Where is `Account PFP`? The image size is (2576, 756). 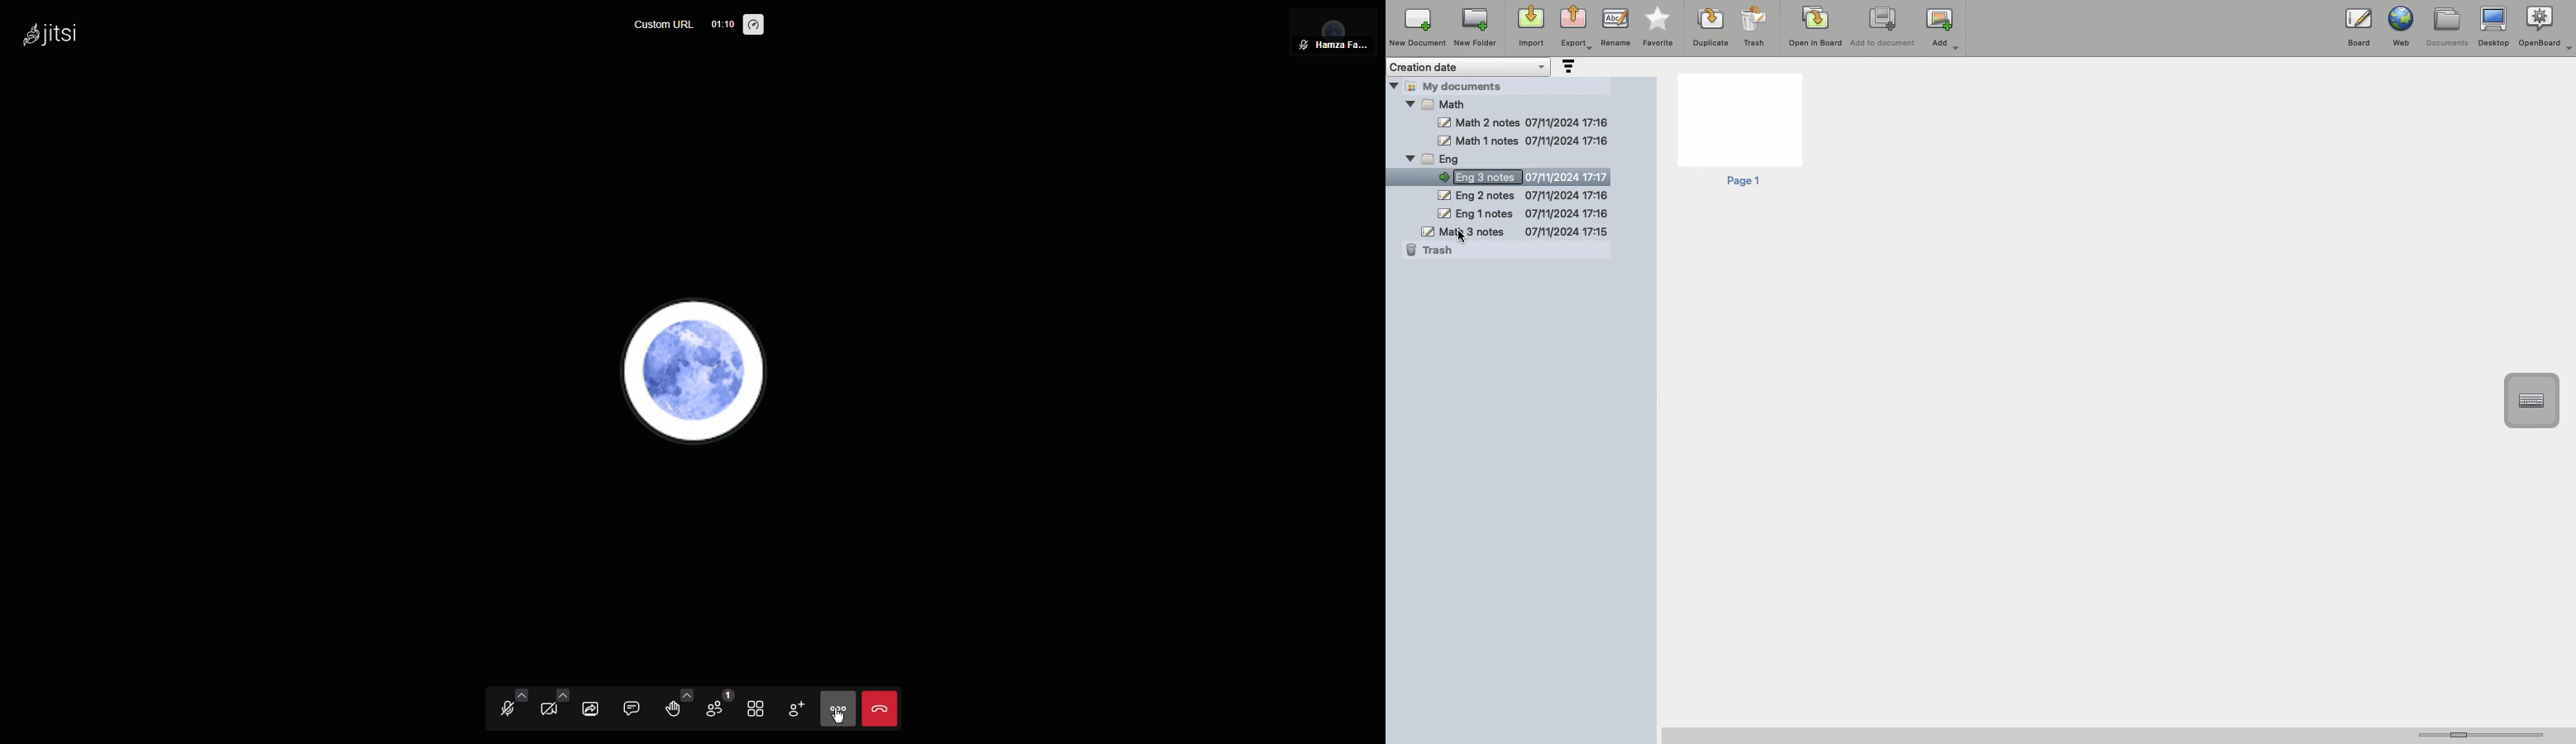 Account PFP is located at coordinates (695, 373).